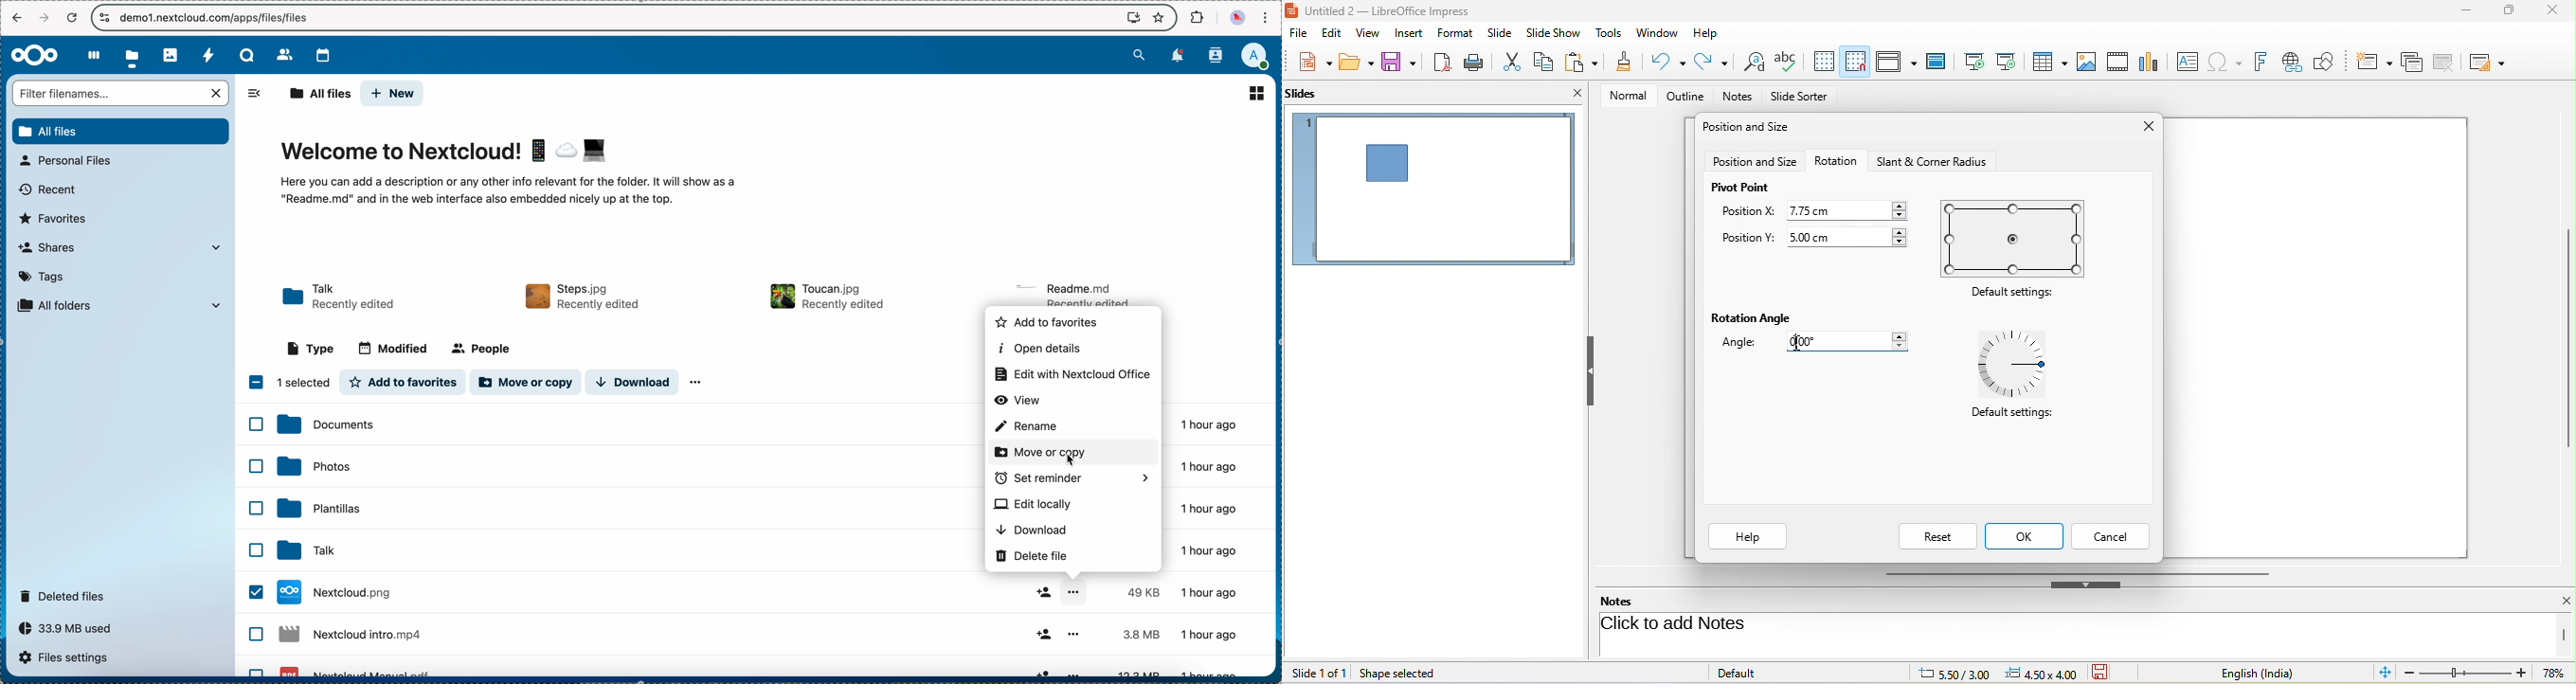  What do you see at coordinates (762, 670) in the screenshot?
I see `file` at bounding box center [762, 670].